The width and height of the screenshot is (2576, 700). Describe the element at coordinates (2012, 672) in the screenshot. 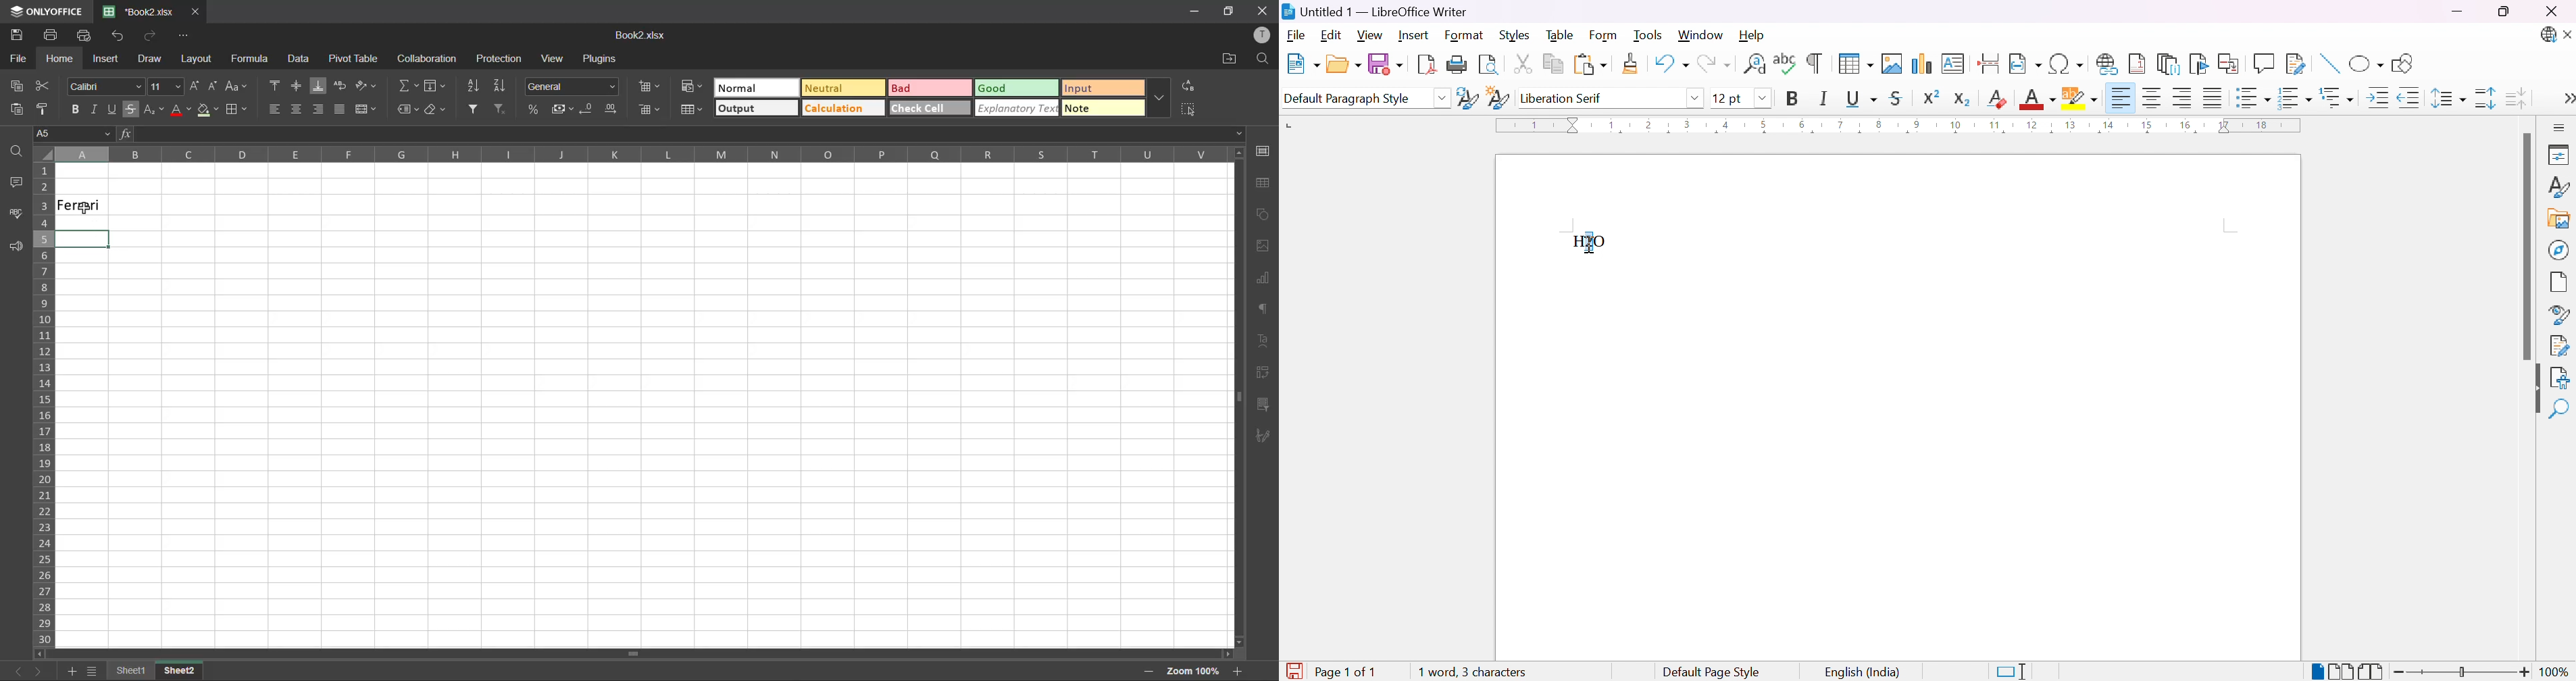

I see `Standard selection. Click to change selection mode.` at that location.